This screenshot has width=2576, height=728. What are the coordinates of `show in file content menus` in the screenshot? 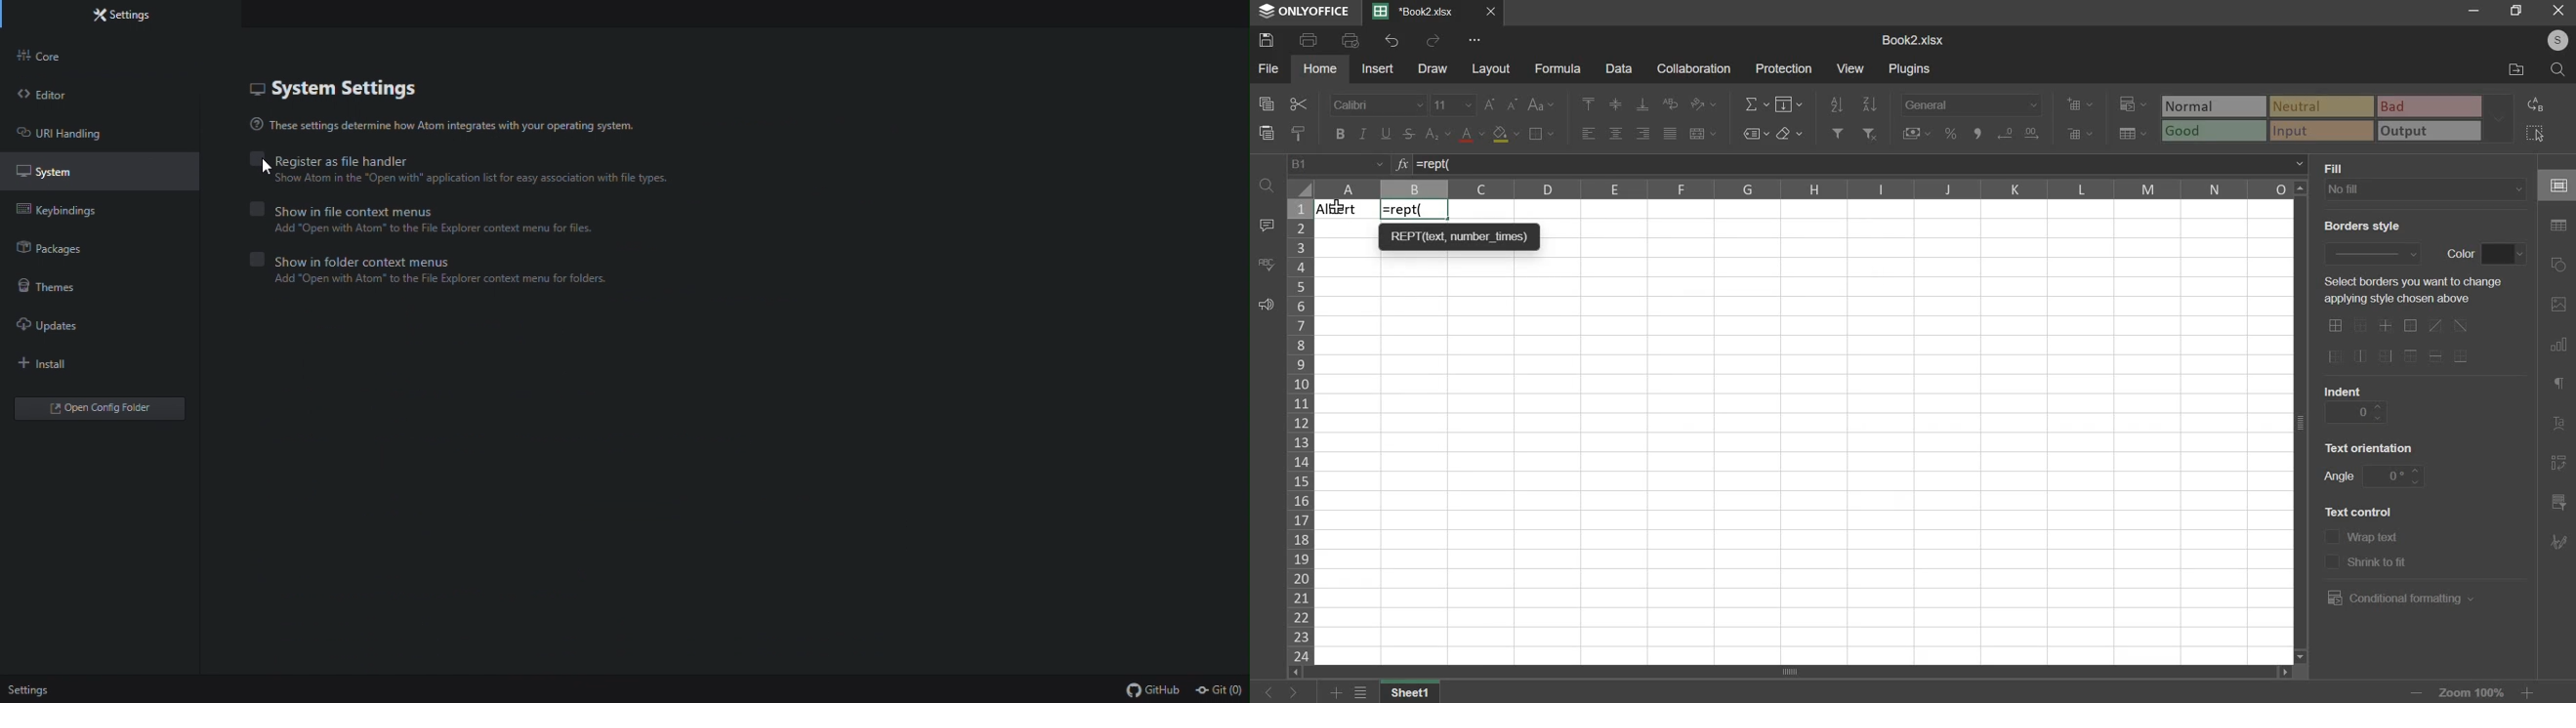 It's located at (432, 209).